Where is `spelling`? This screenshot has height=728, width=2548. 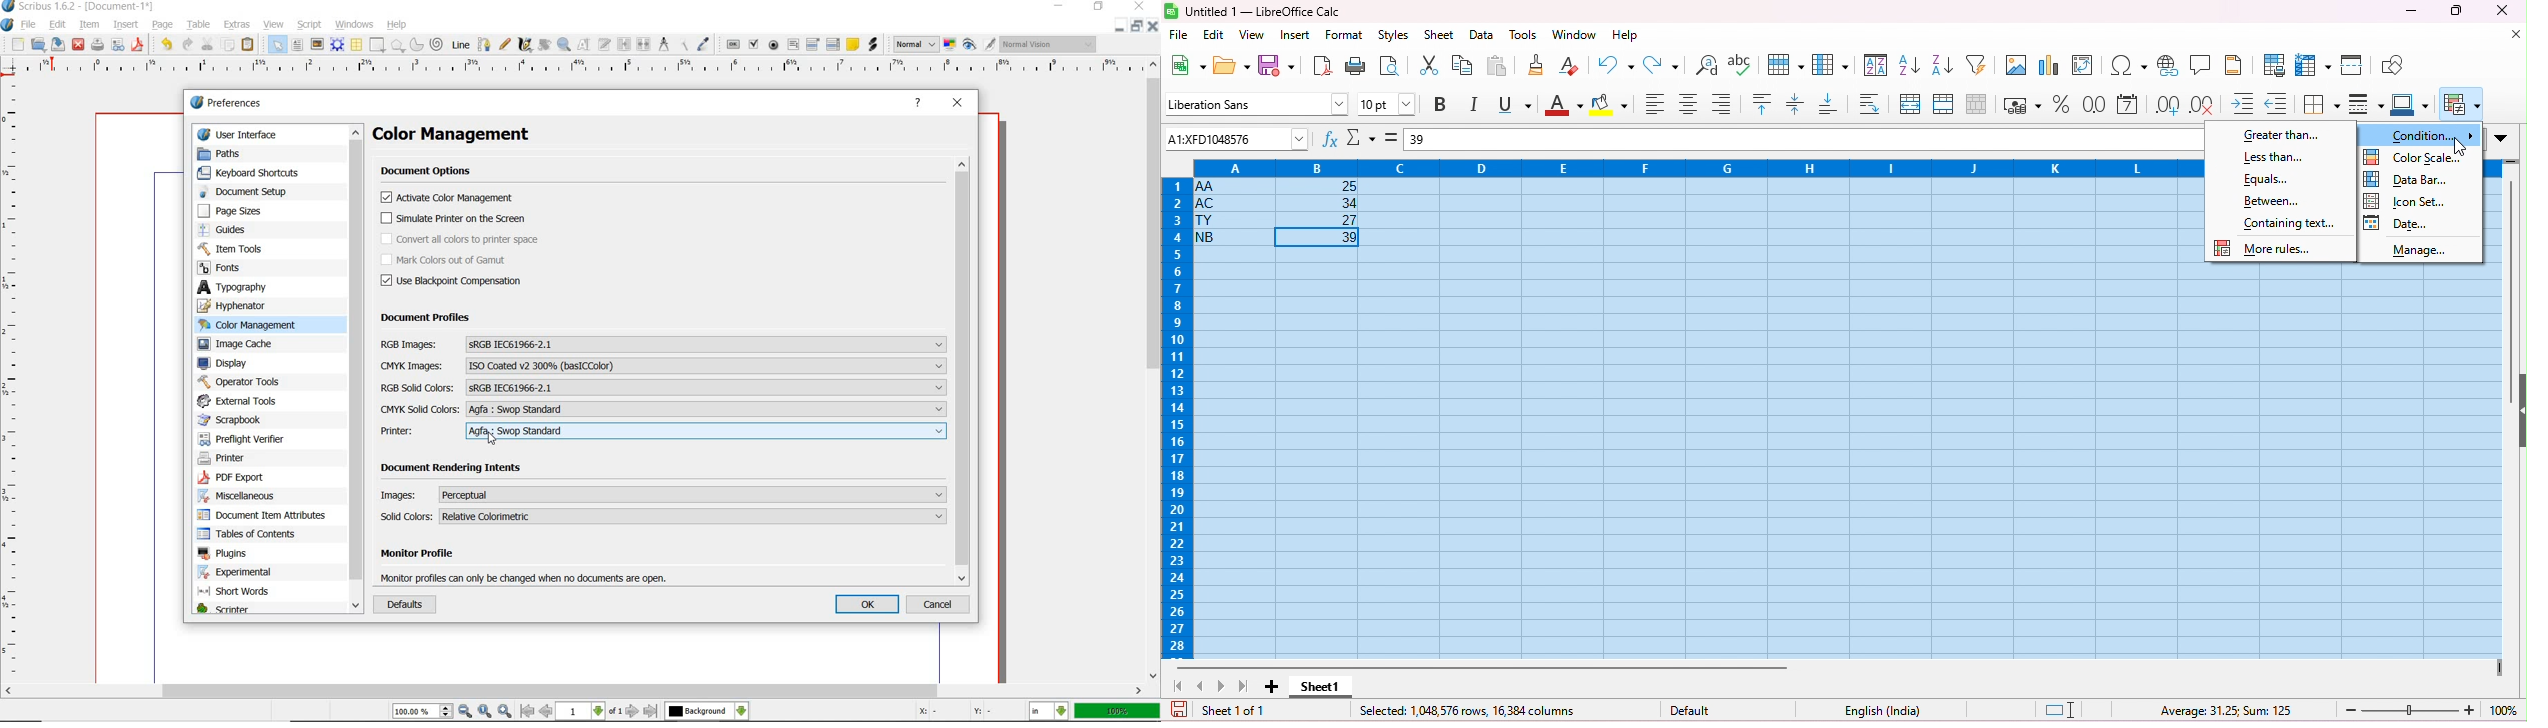
spelling is located at coordinates (1742, 65).